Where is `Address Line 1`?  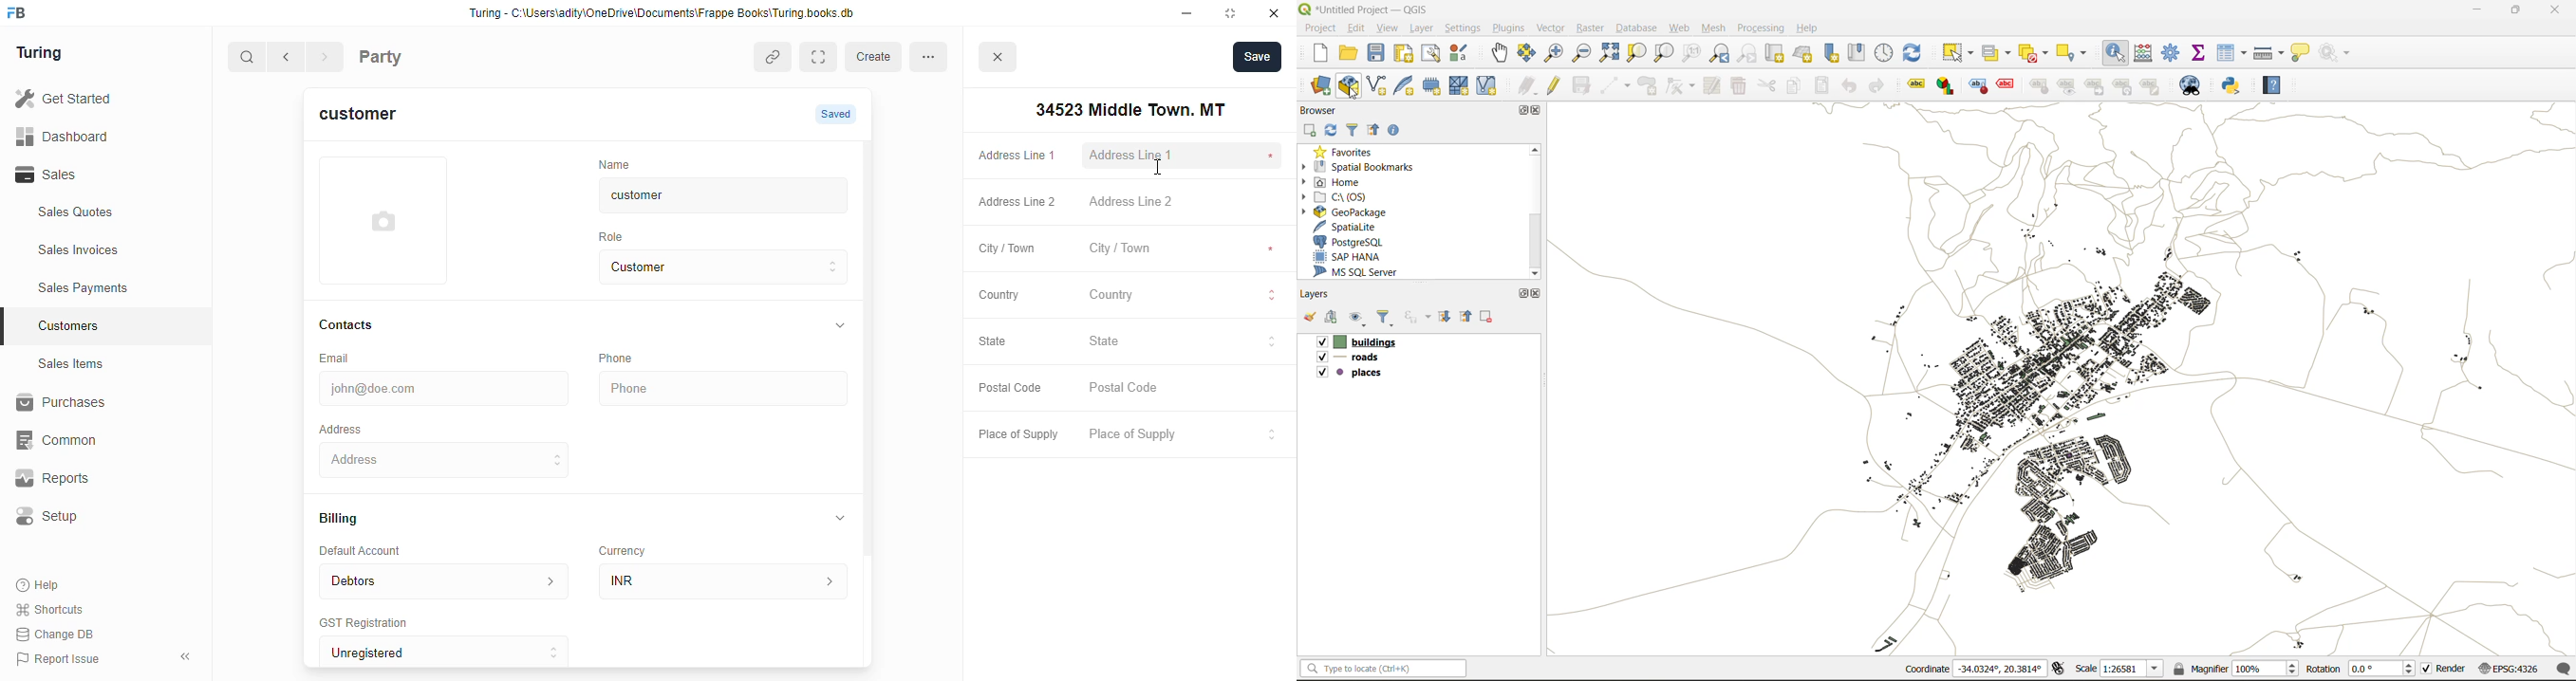 Address Line 1 is located at coordinates (1016, 154).